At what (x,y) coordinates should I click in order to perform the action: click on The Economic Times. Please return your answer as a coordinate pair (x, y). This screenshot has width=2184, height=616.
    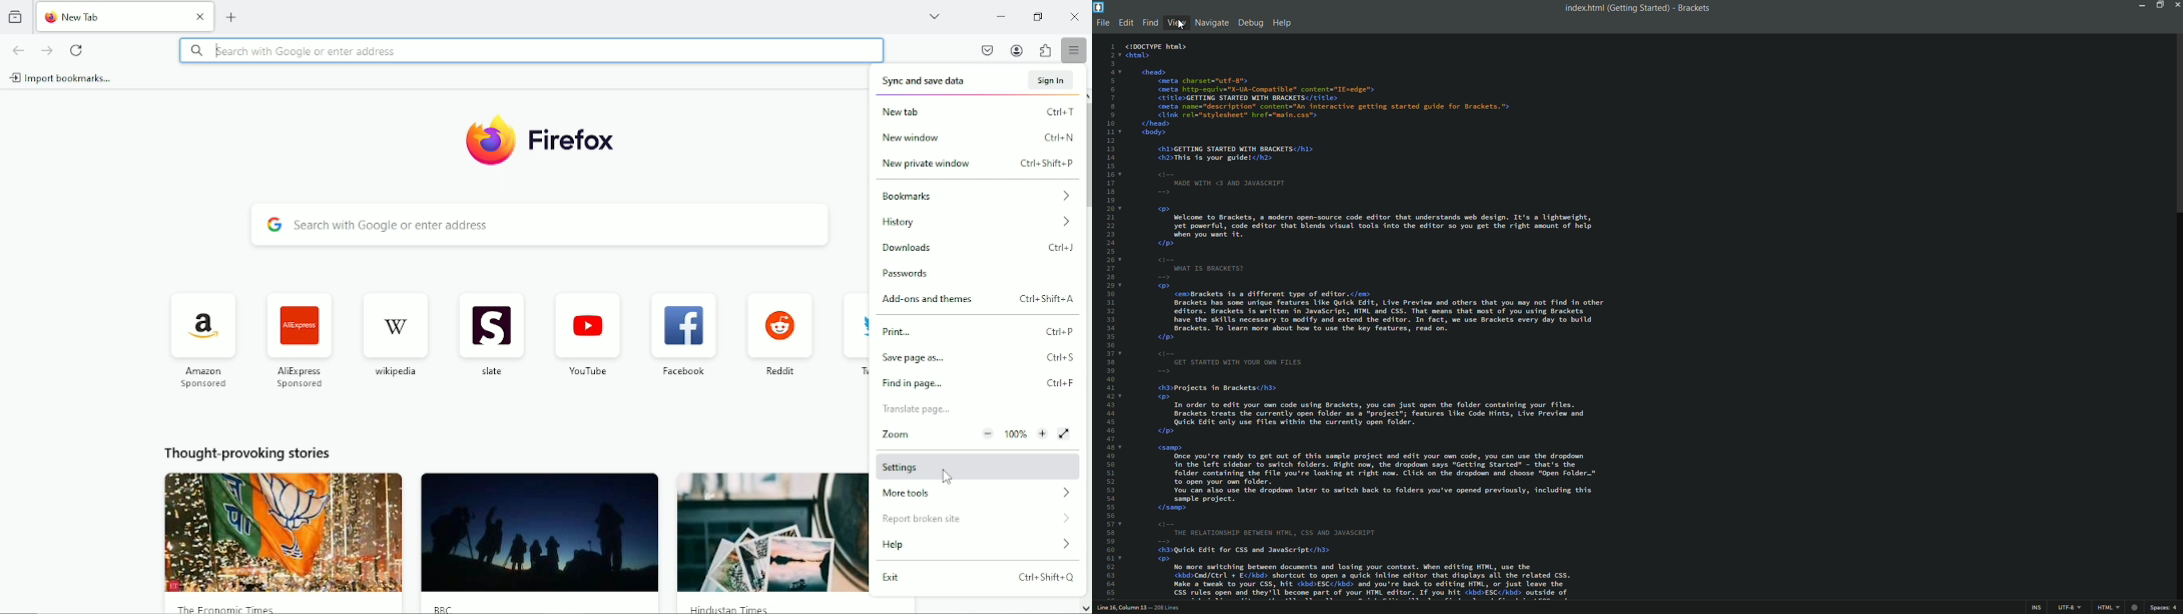
    Looking at the image, I should click on (285, 543).